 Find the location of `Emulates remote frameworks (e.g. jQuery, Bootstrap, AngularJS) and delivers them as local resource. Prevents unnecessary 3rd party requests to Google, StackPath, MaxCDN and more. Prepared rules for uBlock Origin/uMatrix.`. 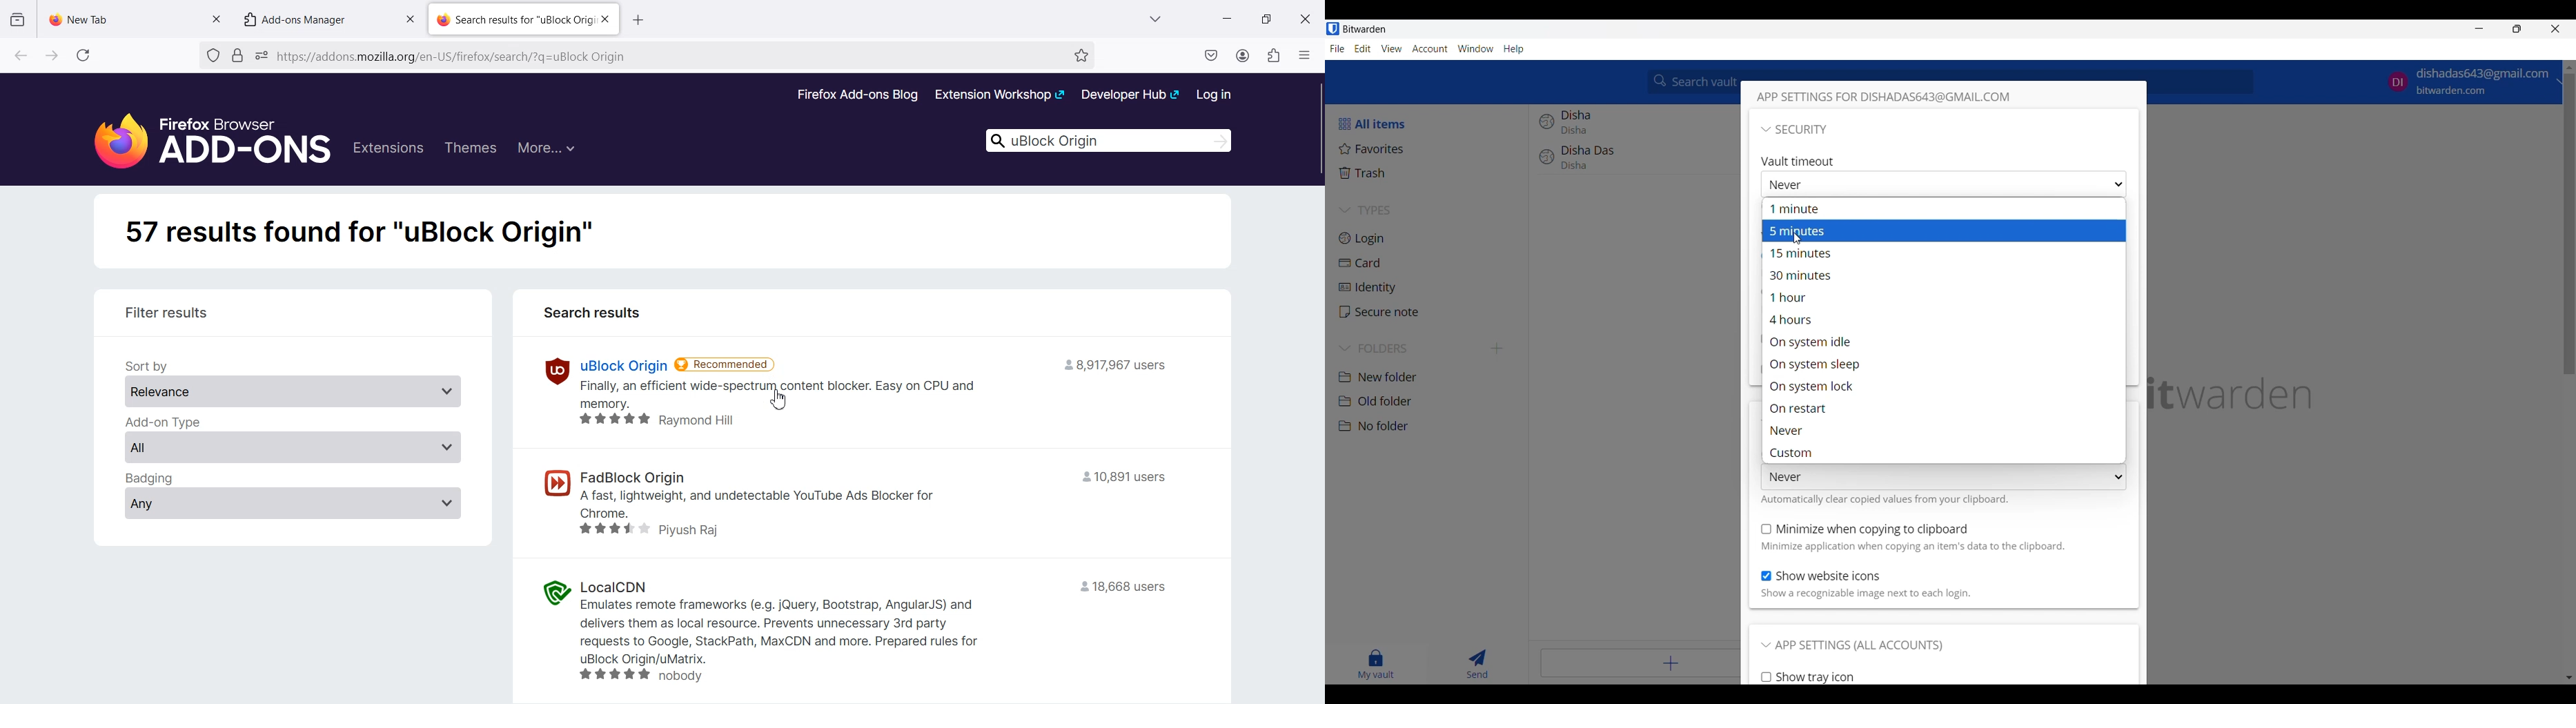

Emulates remote frameworks (e.g. jQuery, Bootstrap, AngularJS) and delivers them as local resource. Prevents unnecessary 3rd party requests to Google, StackPath, MaxCDN and more. Prepared rules for uBlock Origin/uMatrix. is located at coordinates (786, 631).